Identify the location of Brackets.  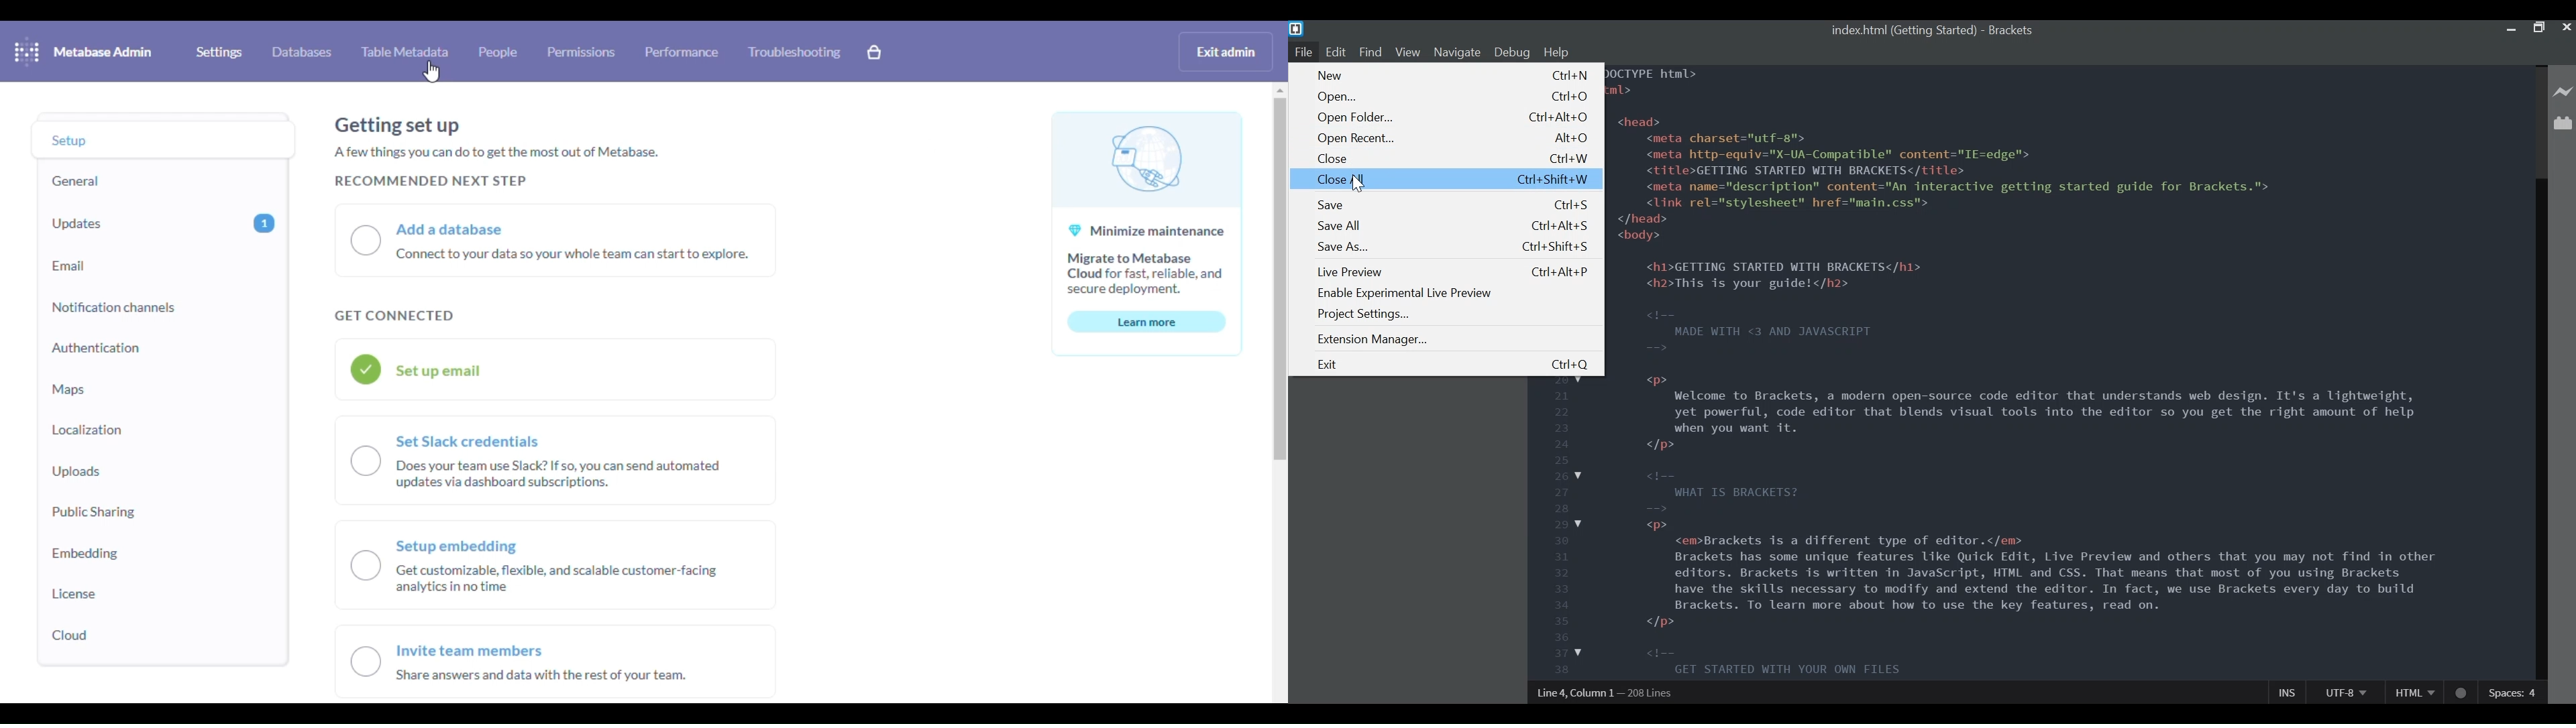
(2013, 29).